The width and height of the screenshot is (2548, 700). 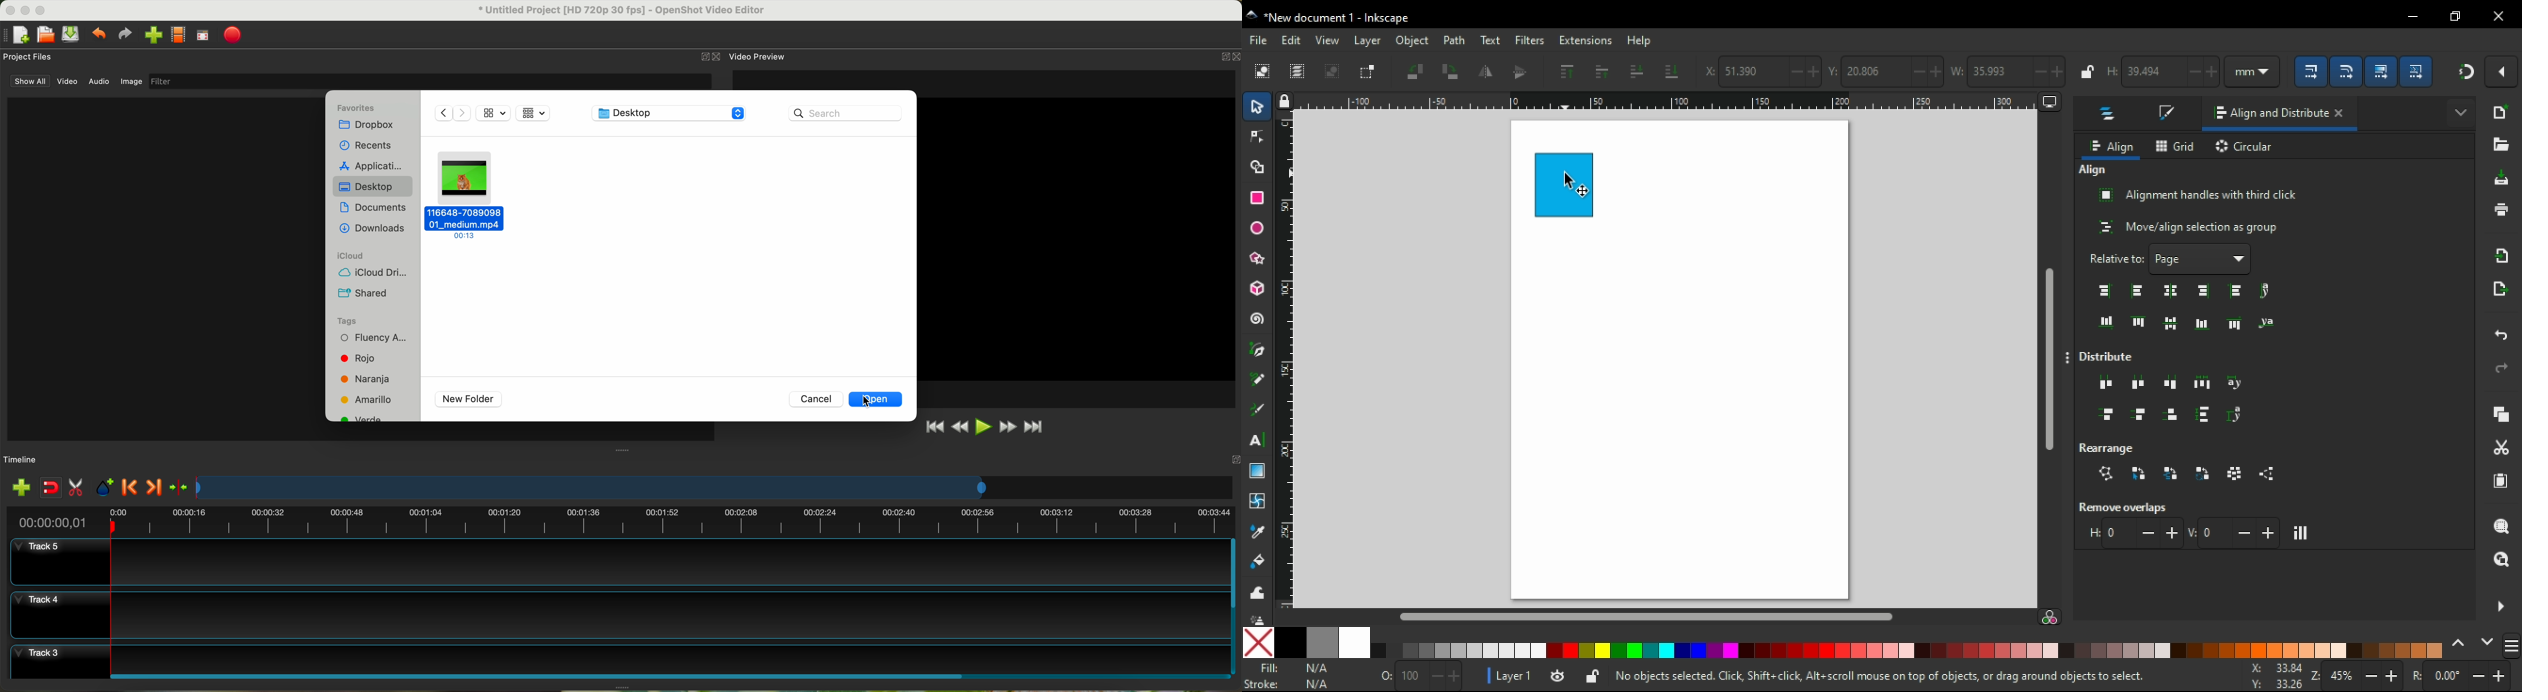 I want to click on distribute horizontally with even spacing between centers, so click(x=2139, y=383).